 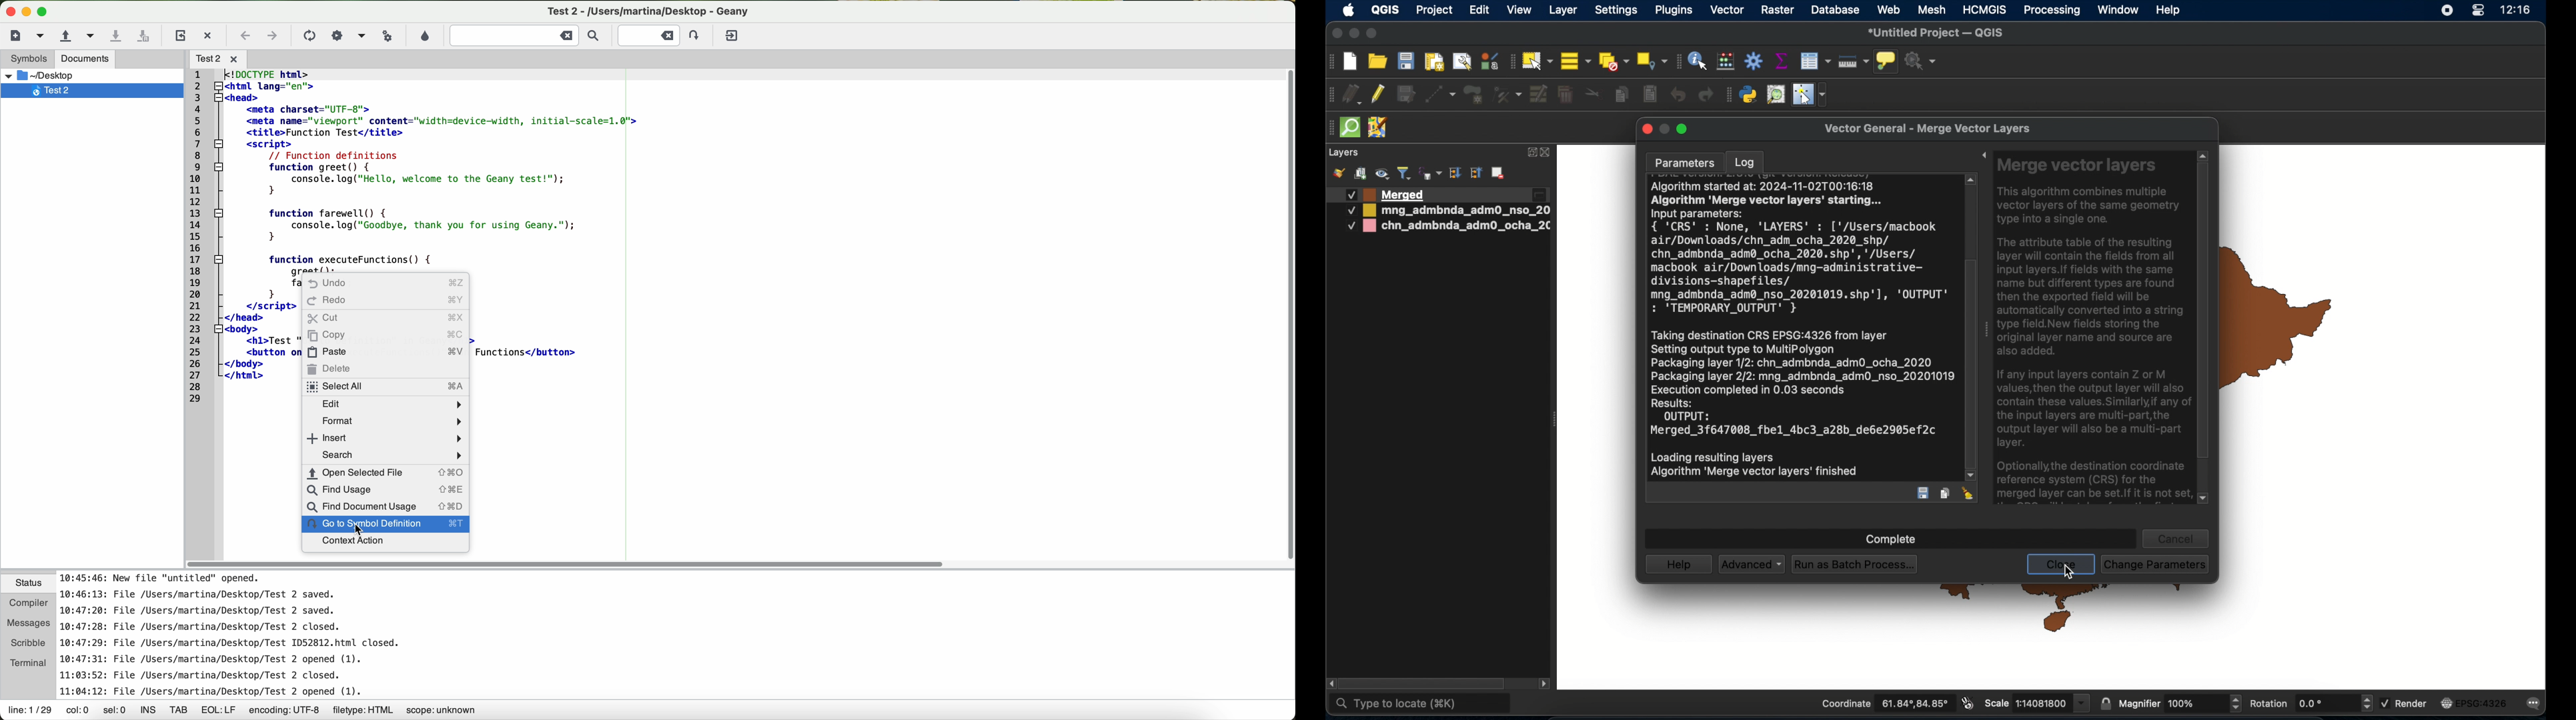 I want to click on edited layer icon, so click(x=1539, y=195).